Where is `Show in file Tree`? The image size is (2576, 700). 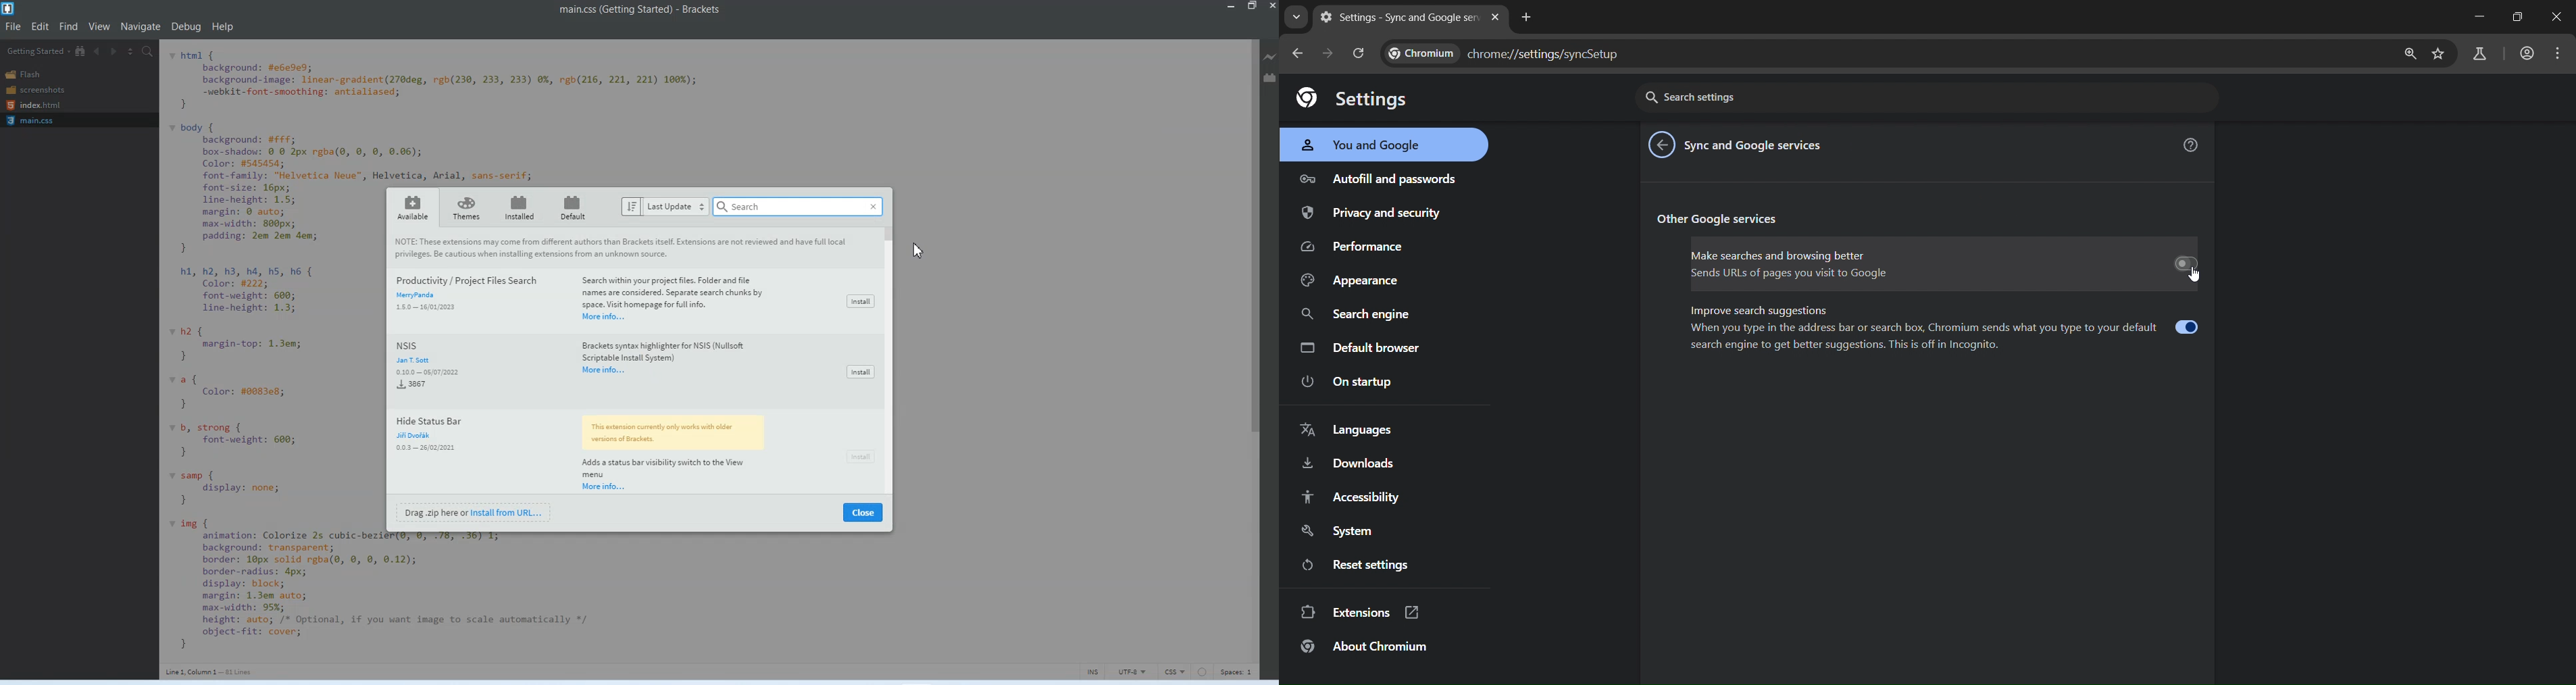
Show in file Tree is located at coordinates (81, 51).